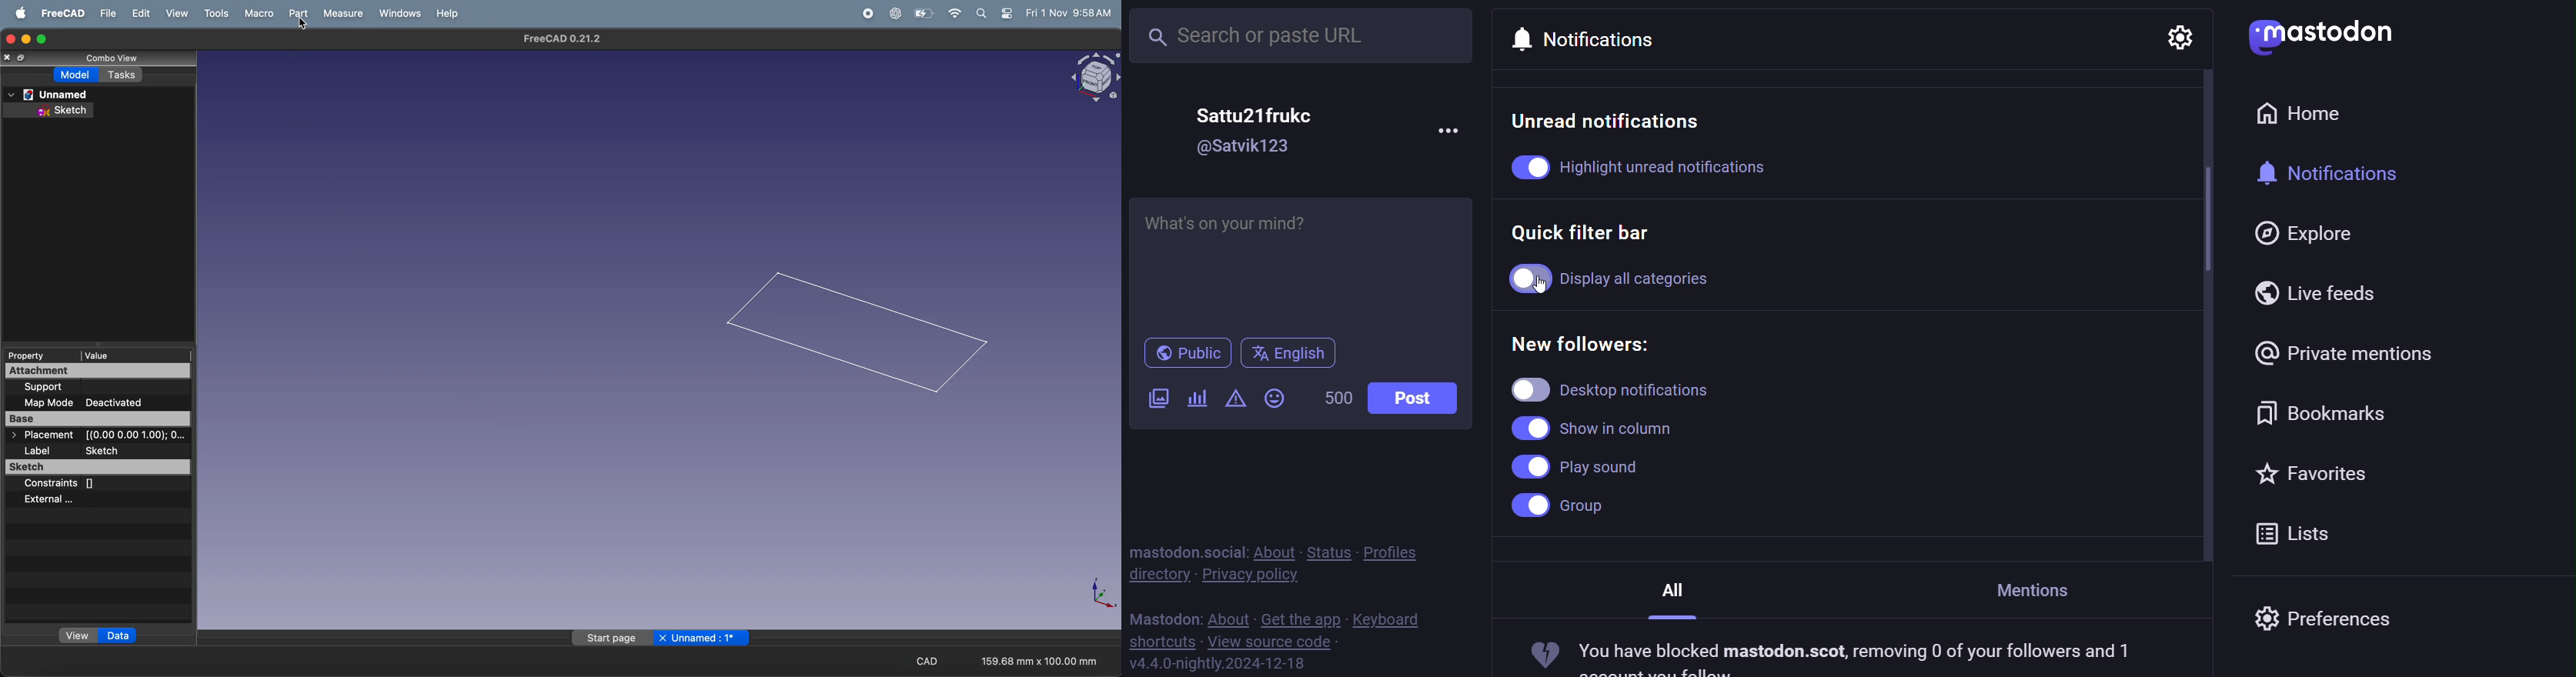 The height and width of the screenshot is (700, 2576). I want to click on freeca title, so click(560, 38).